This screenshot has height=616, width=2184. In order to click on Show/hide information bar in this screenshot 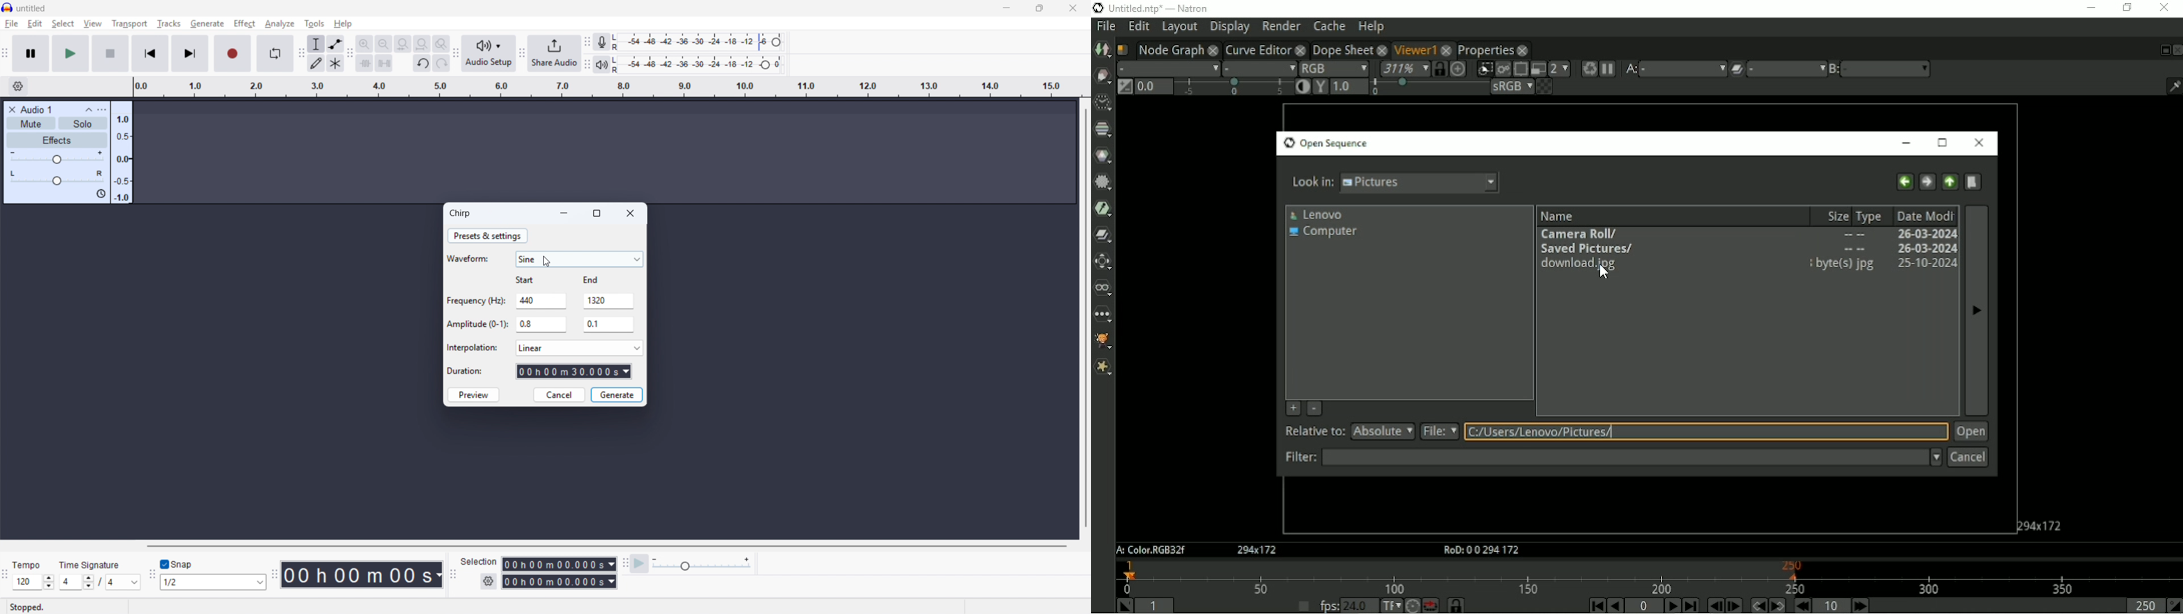, I will do `click(2173, 86)`.